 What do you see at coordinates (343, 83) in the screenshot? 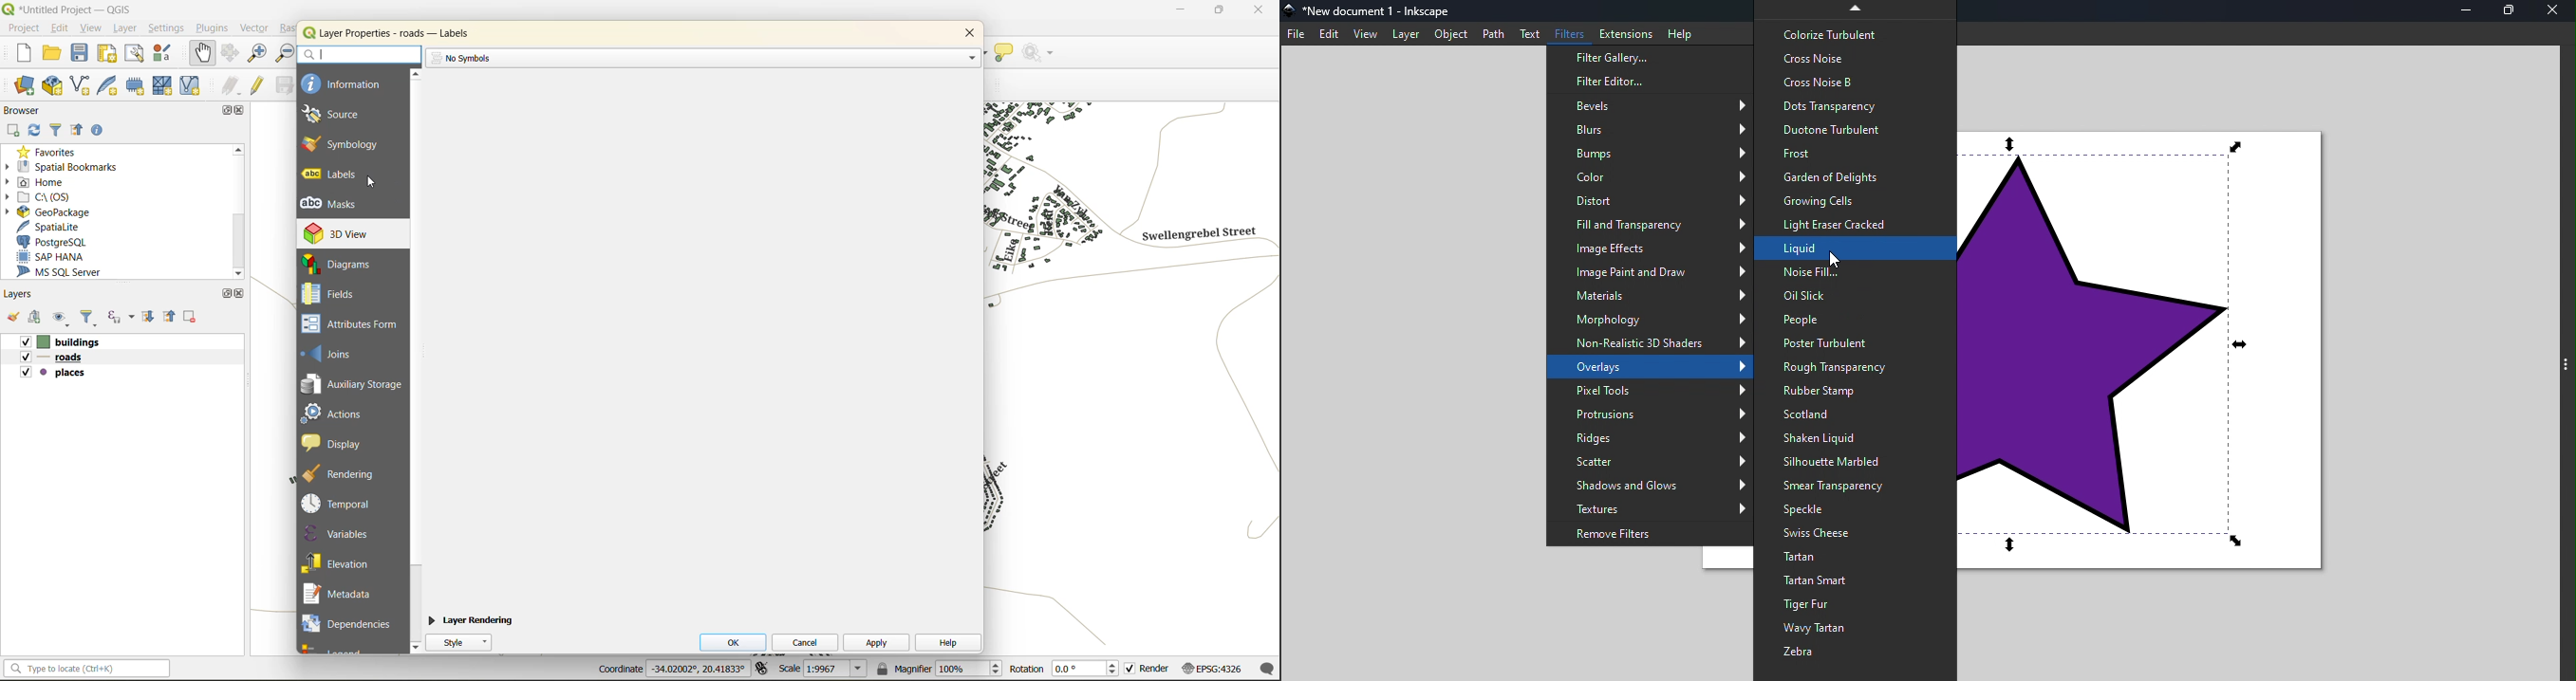
I see `information` at bounding box center [343, 83].